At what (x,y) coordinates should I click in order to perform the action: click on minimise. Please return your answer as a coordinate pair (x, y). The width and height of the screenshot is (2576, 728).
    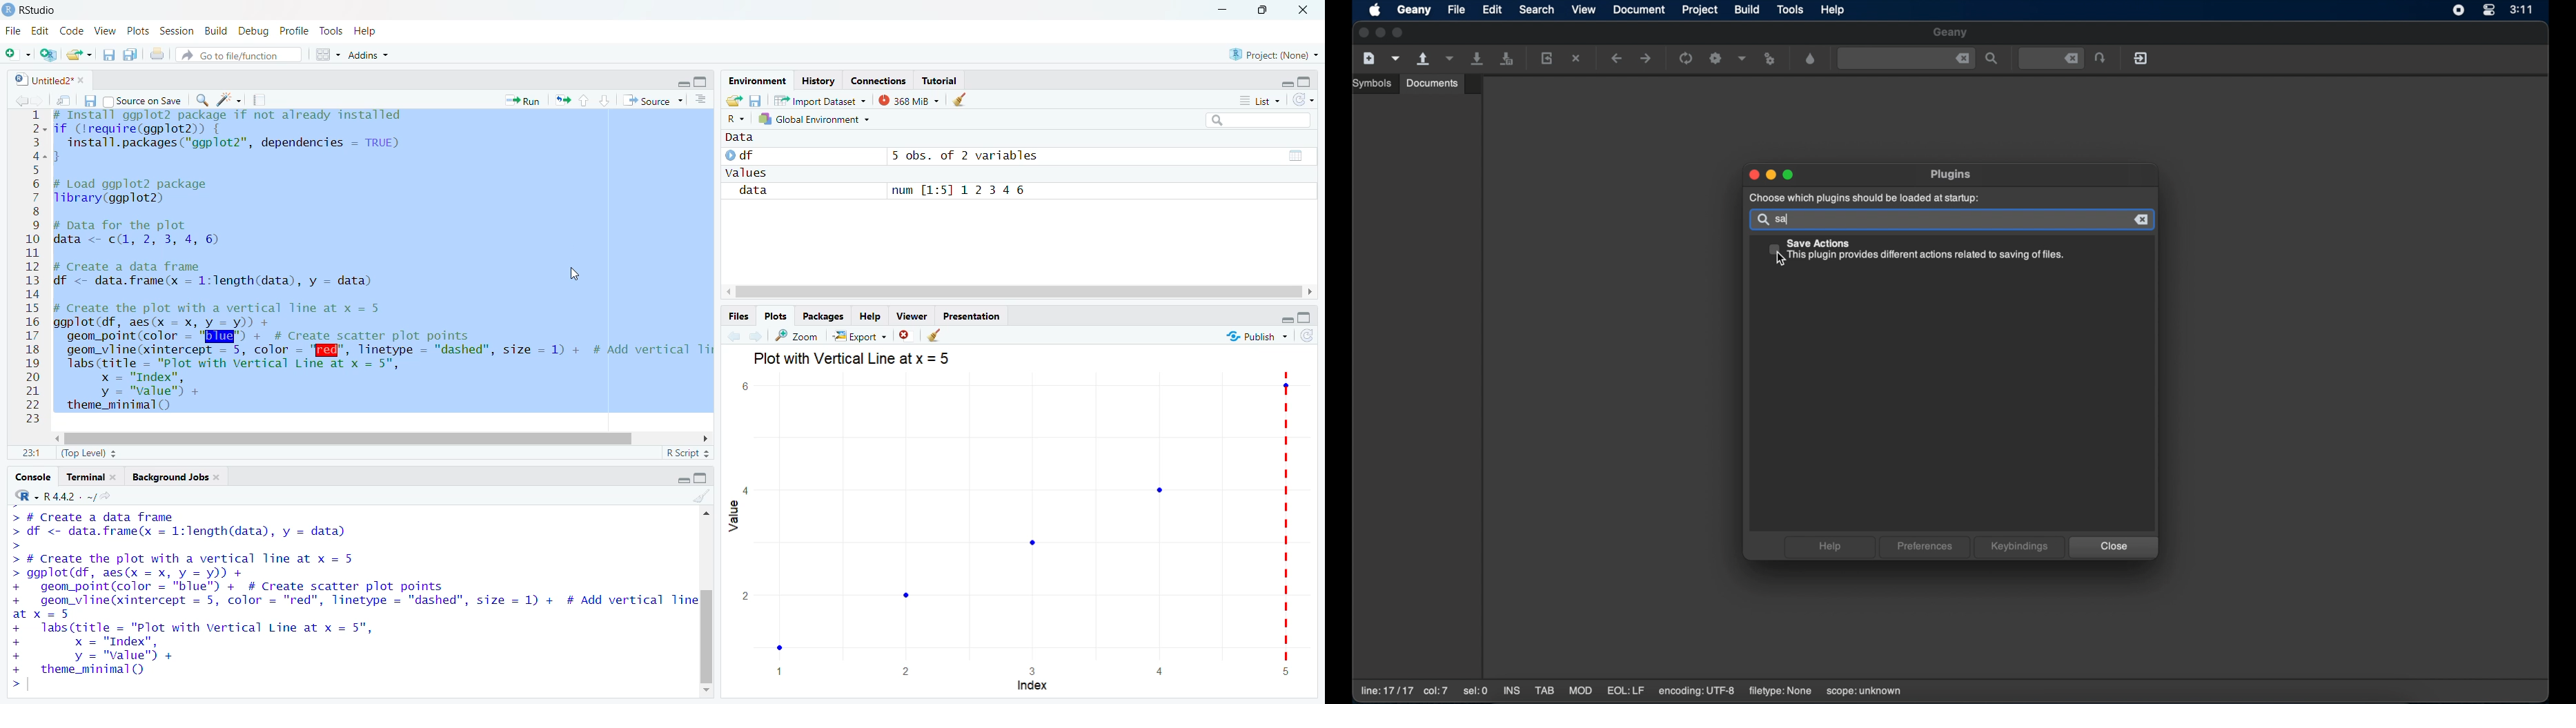
    Looking at the image, I should click on (676, 480).